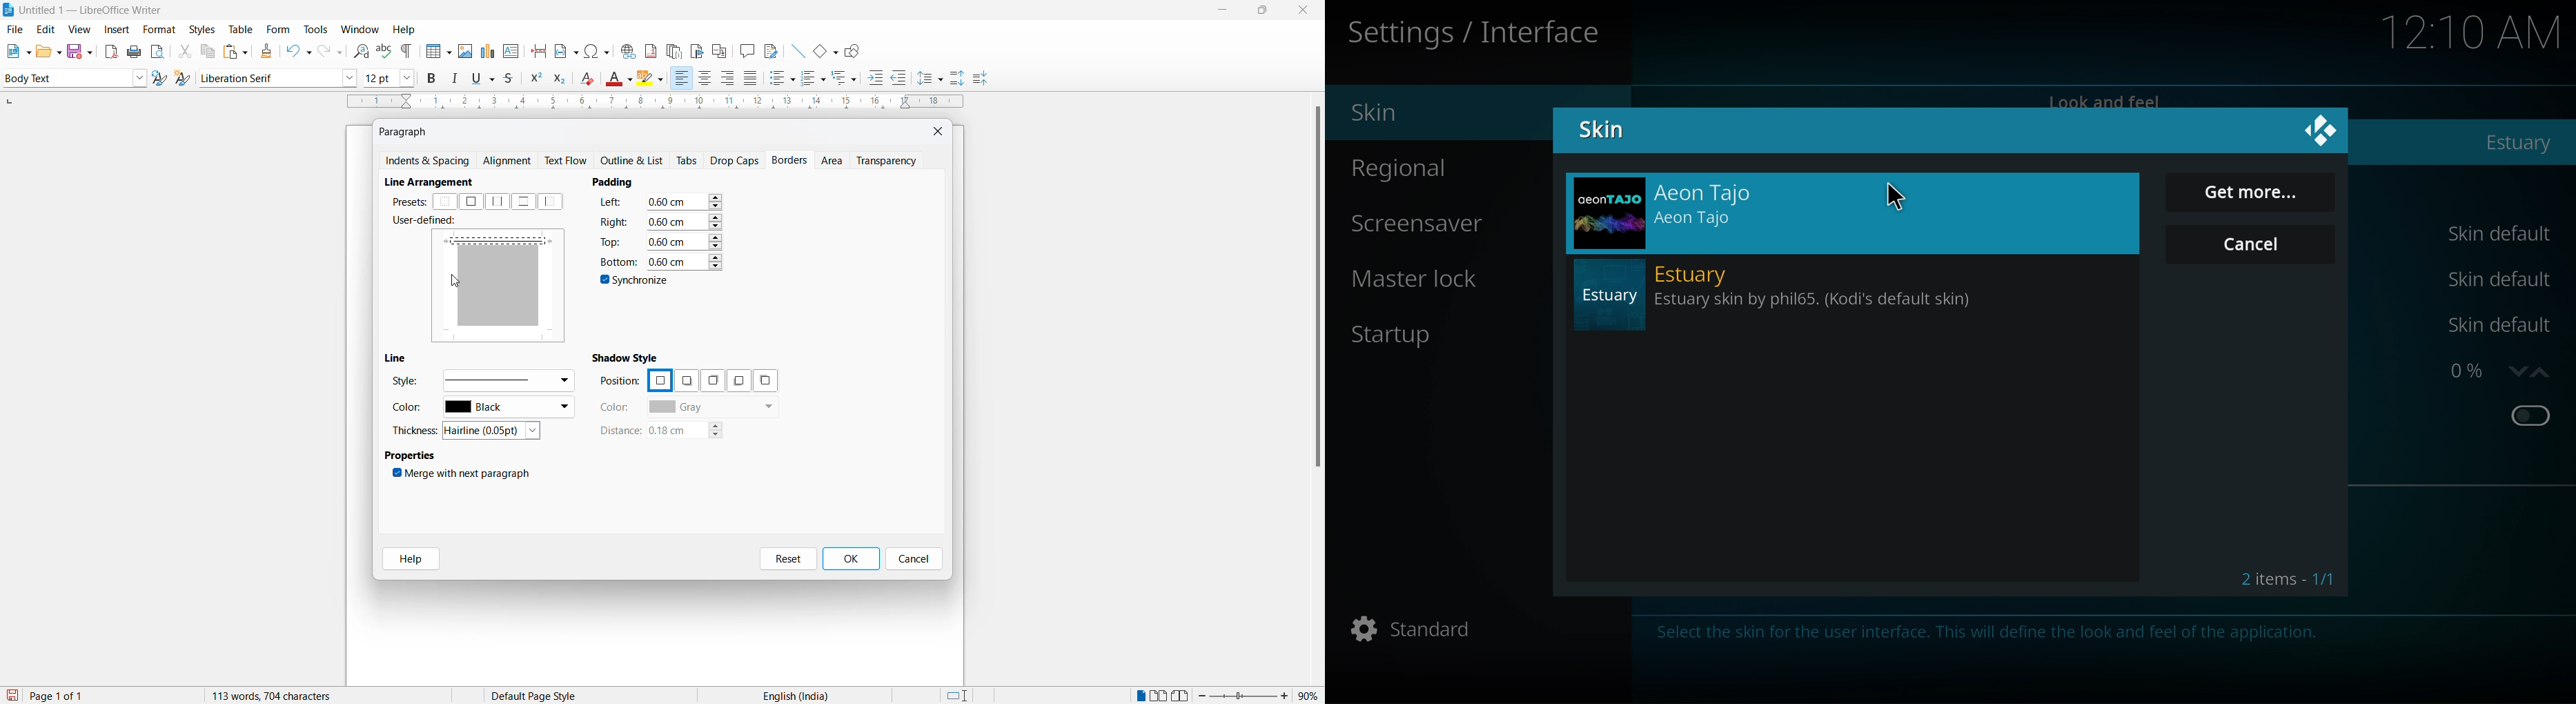  I want to click on sides, so click(614, 204).